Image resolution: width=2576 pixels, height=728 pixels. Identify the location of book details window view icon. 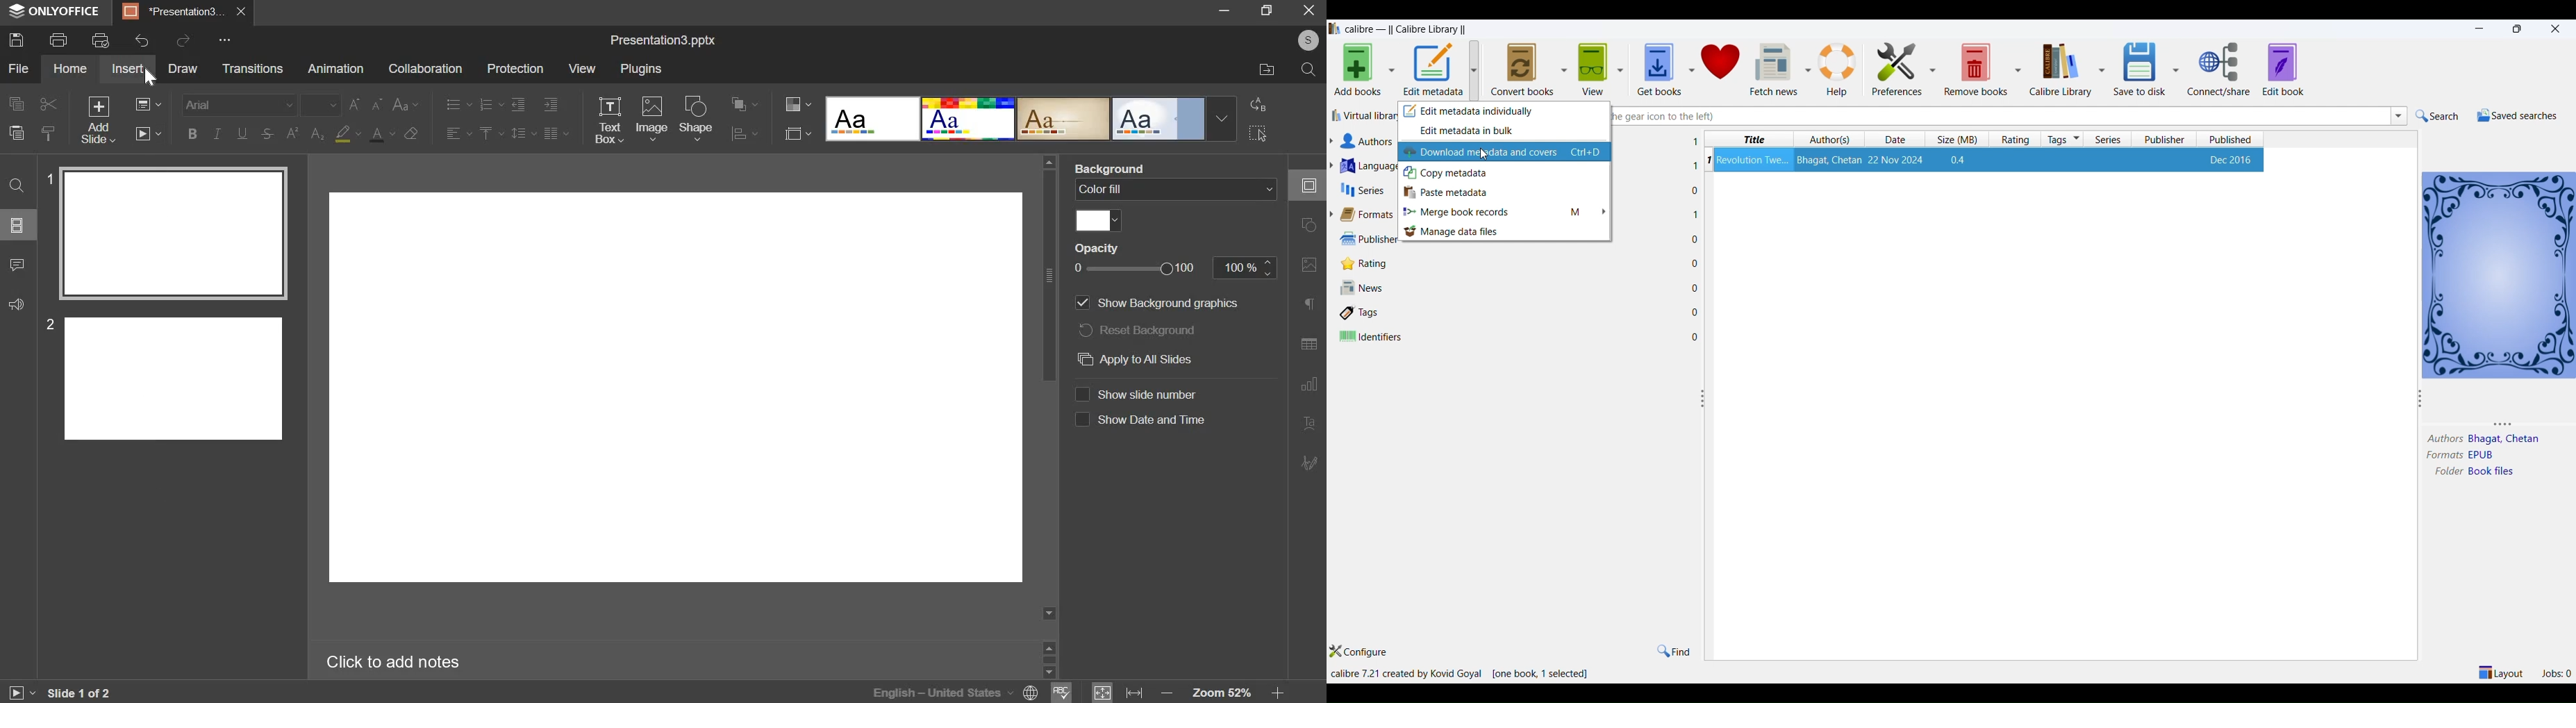
(2499, 273).